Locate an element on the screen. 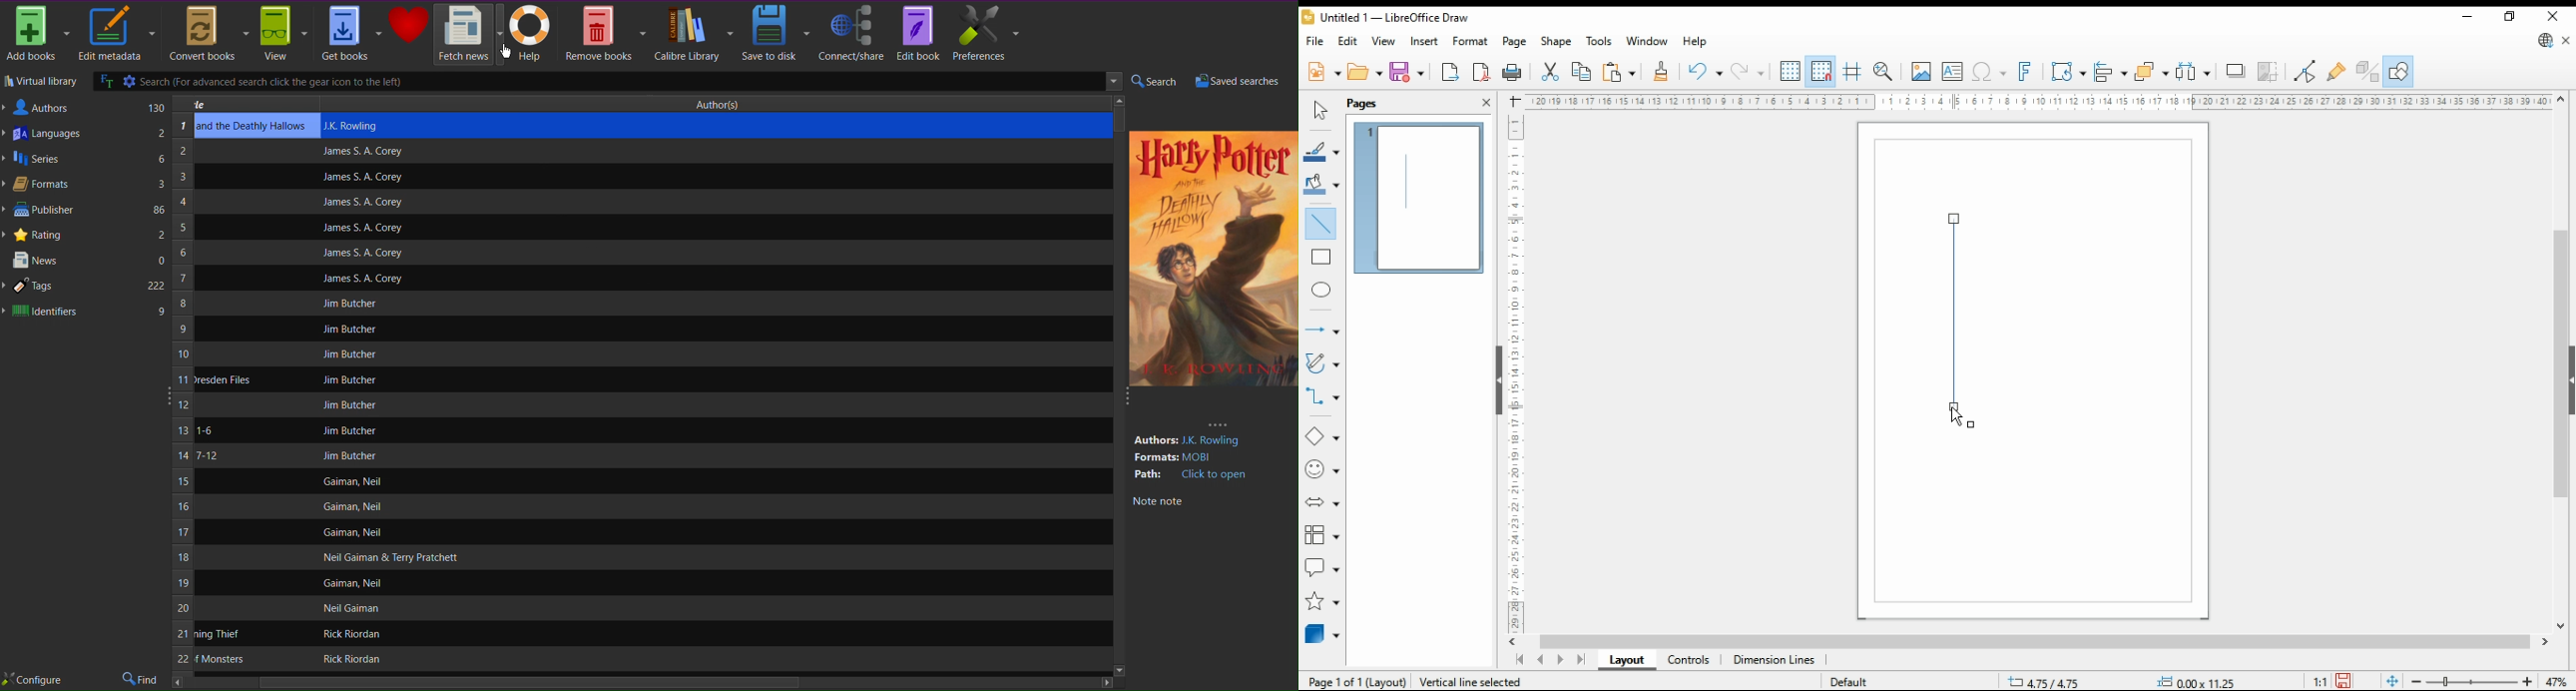   is located at coordinates (200, 104).